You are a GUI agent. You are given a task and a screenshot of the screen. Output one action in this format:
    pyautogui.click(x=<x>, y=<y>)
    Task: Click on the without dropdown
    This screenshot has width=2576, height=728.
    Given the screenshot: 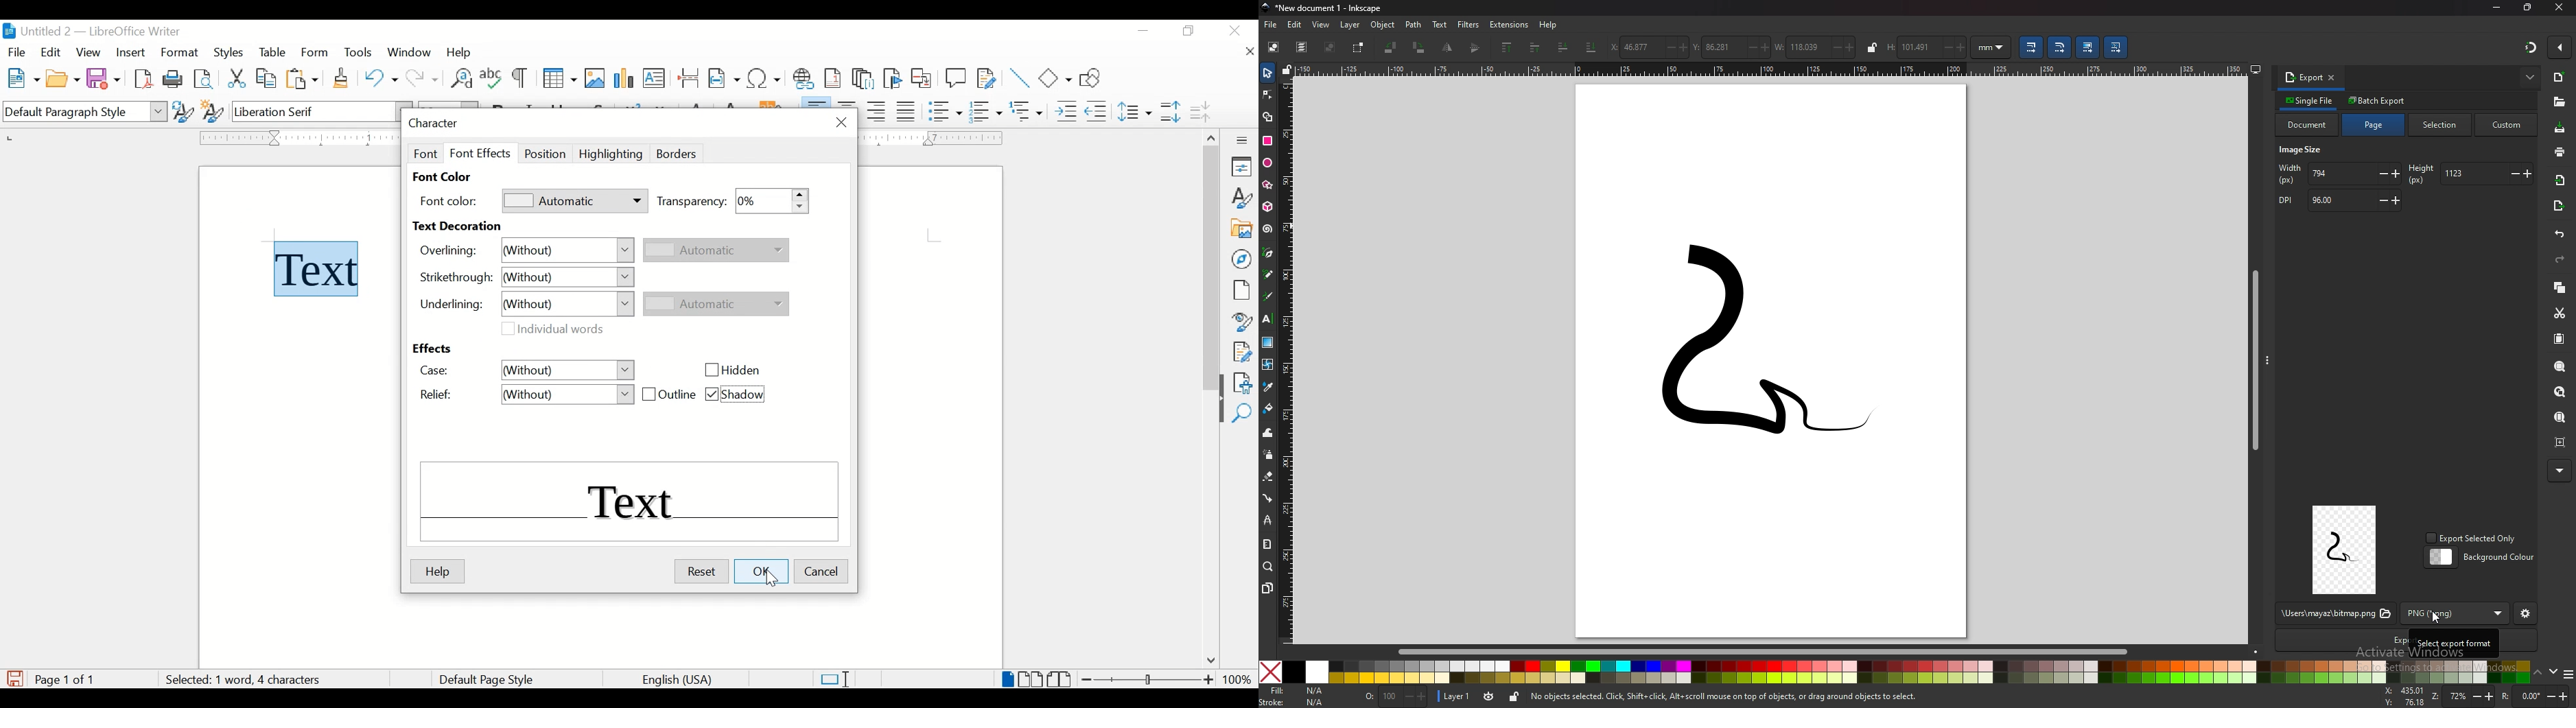 What is the action you would take?
    pyautogui.click(x=567, y=277)
    